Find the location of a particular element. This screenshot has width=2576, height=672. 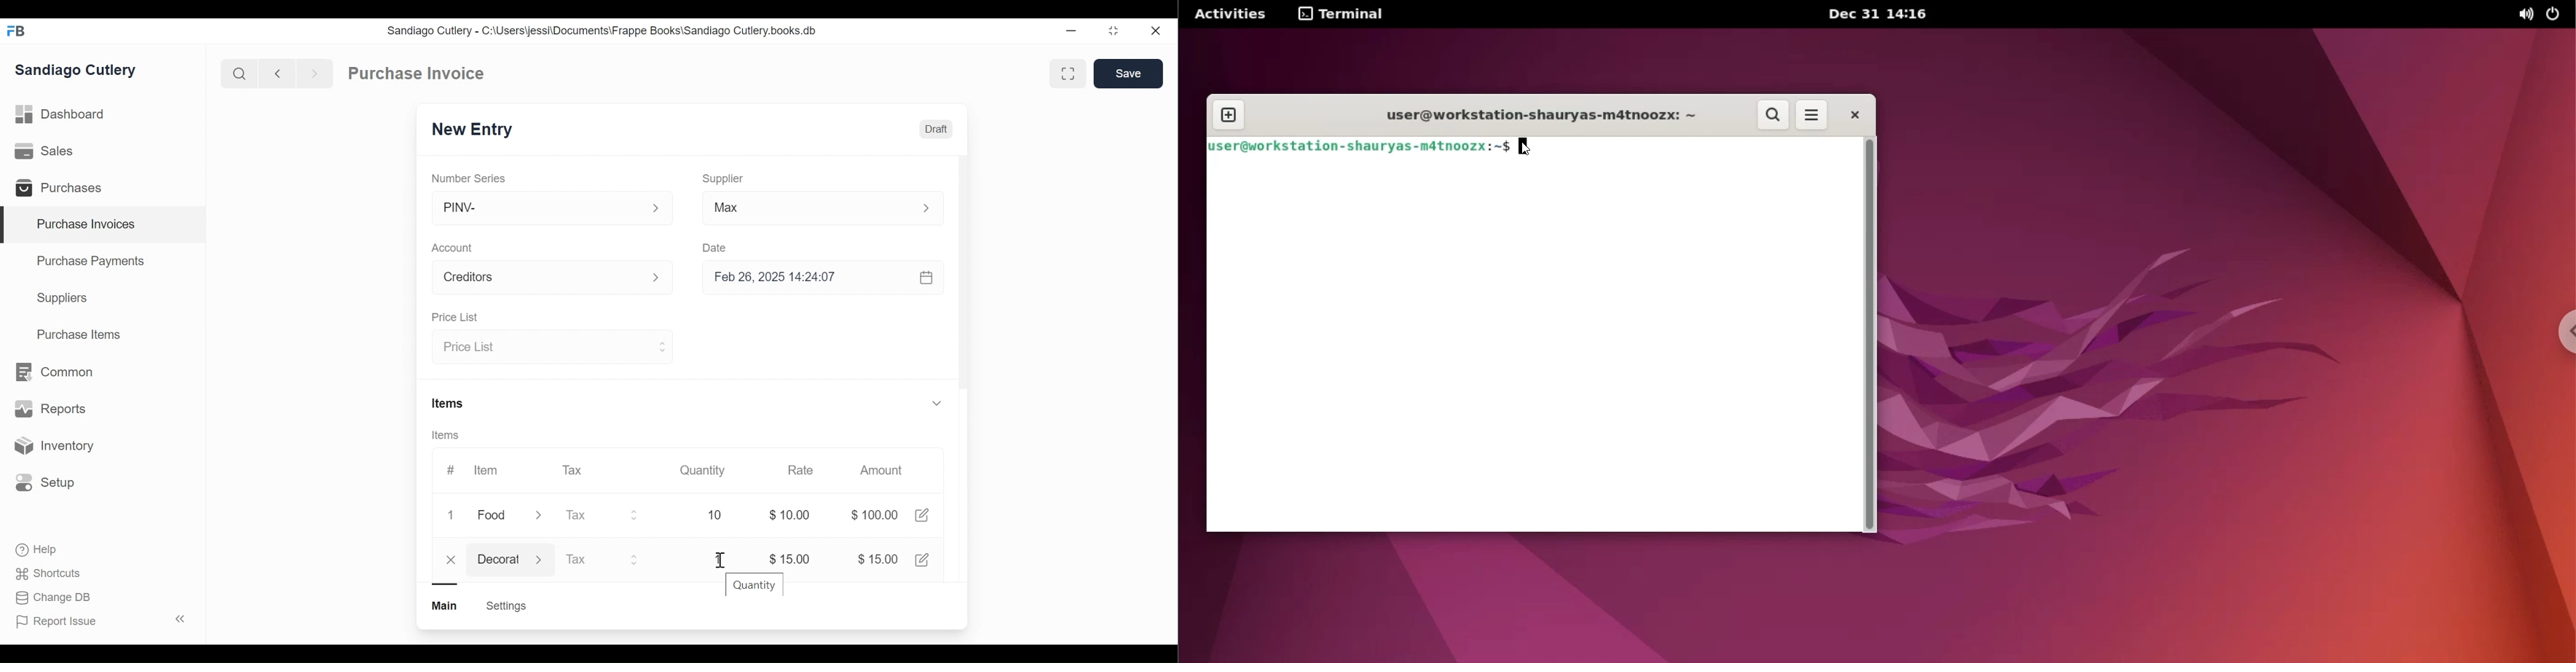

Items is located at coordinates (450, 436).